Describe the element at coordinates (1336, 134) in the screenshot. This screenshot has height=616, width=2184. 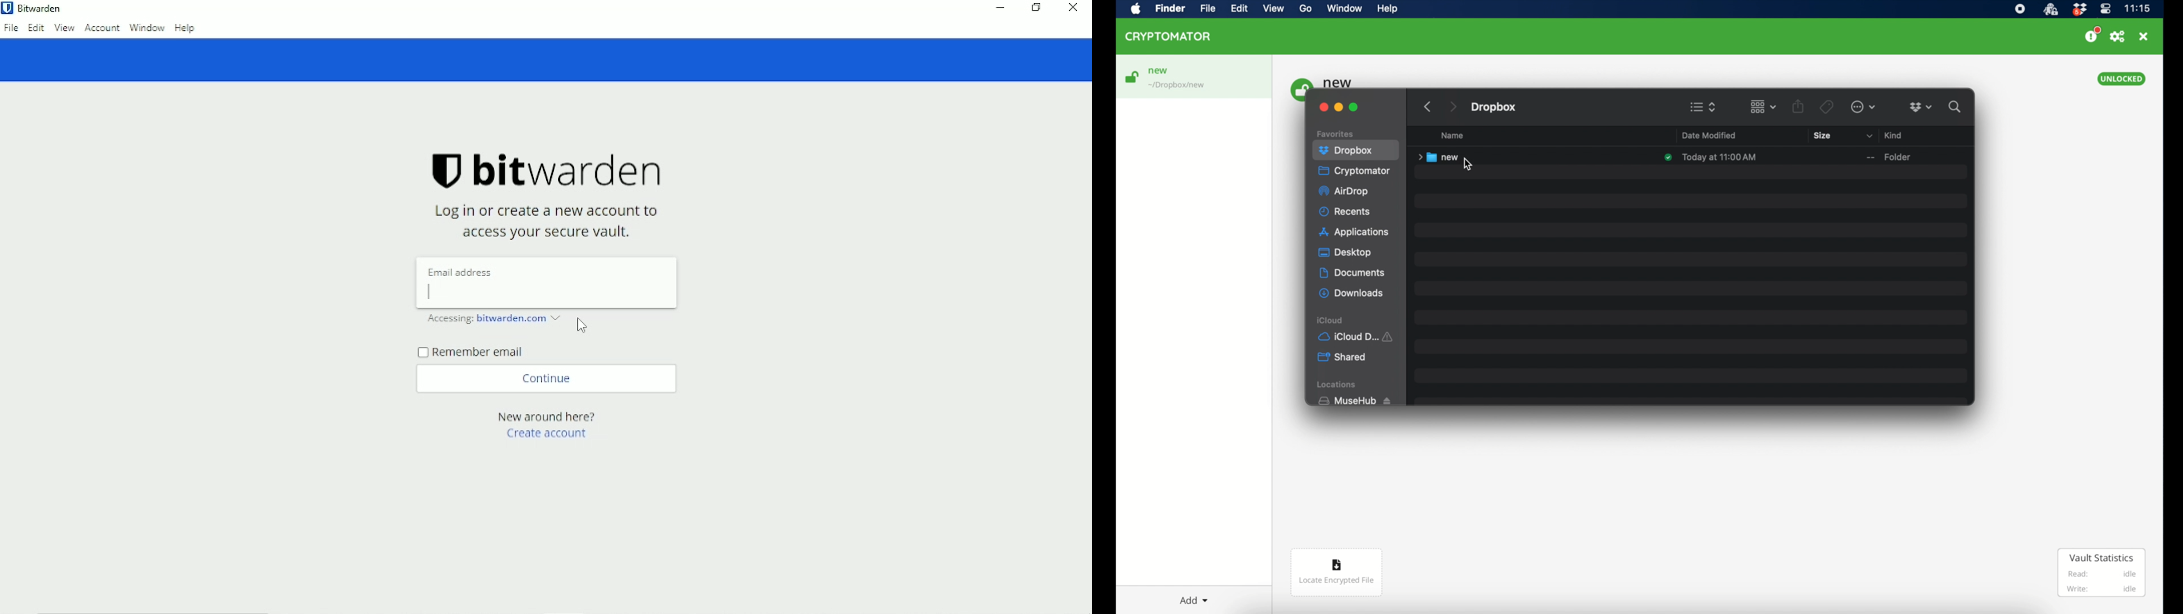
I see `favorites` at that location.